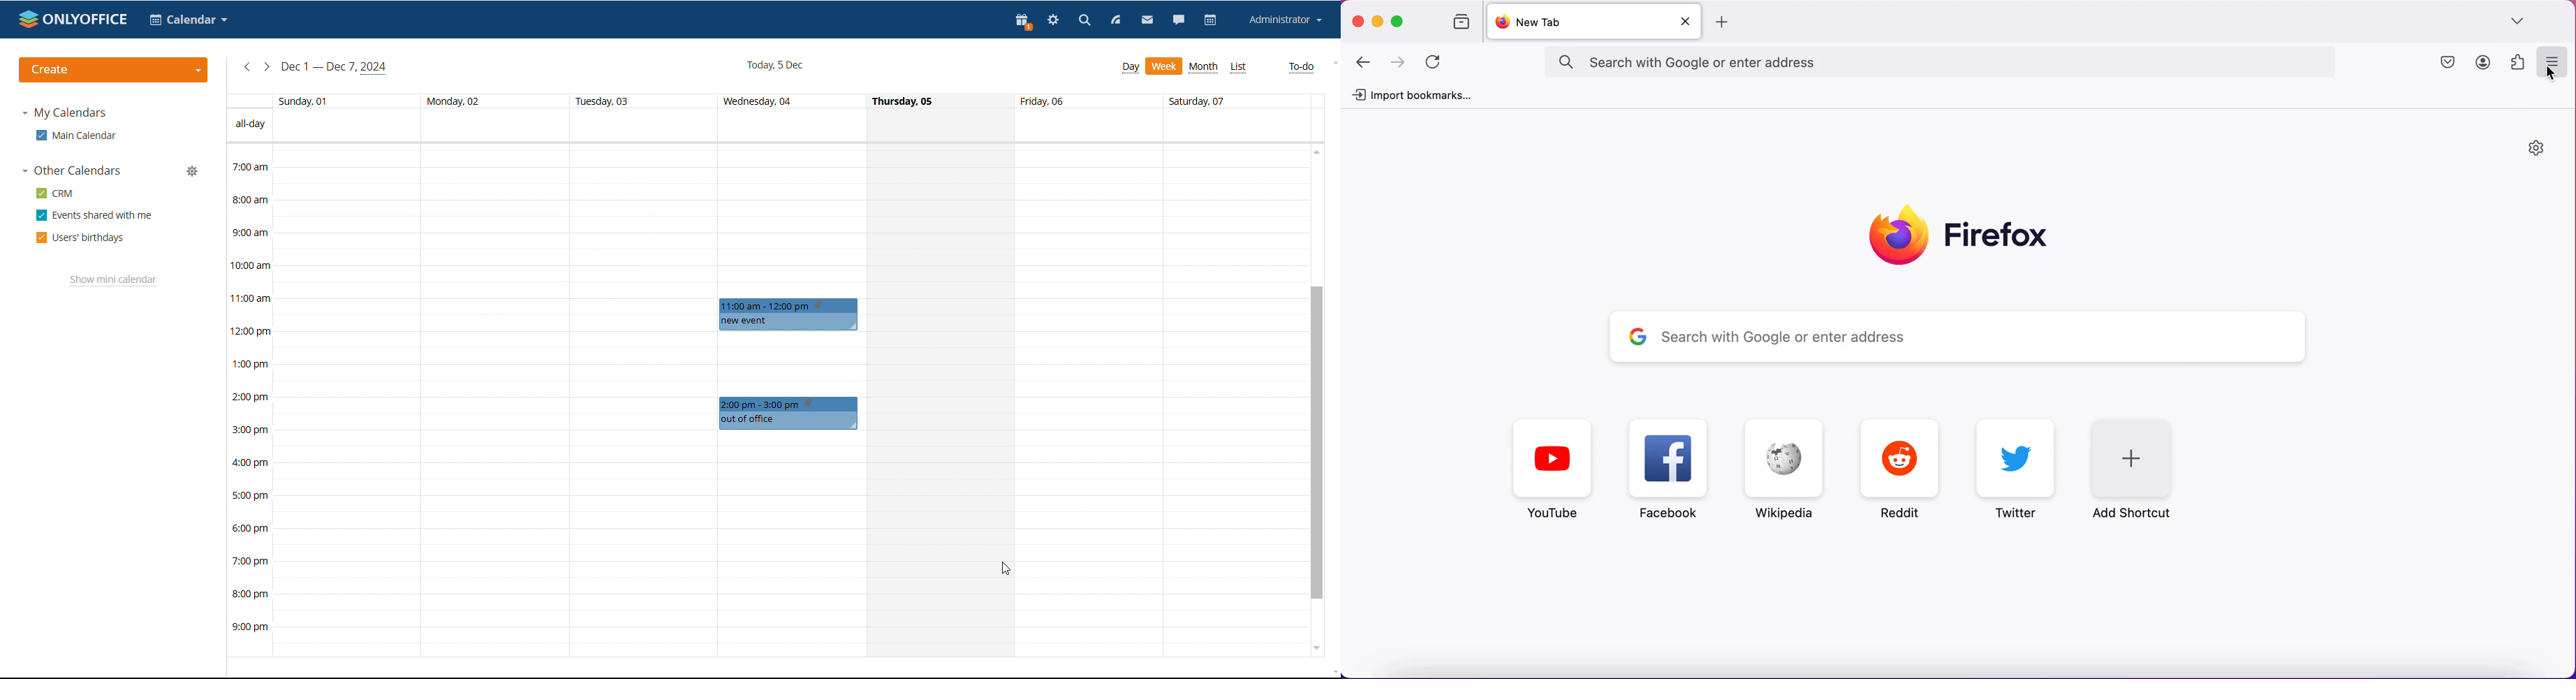 Image resolution: width=2576 pixels, height=700 pixels. I want to click on account, so click(1286, 20).